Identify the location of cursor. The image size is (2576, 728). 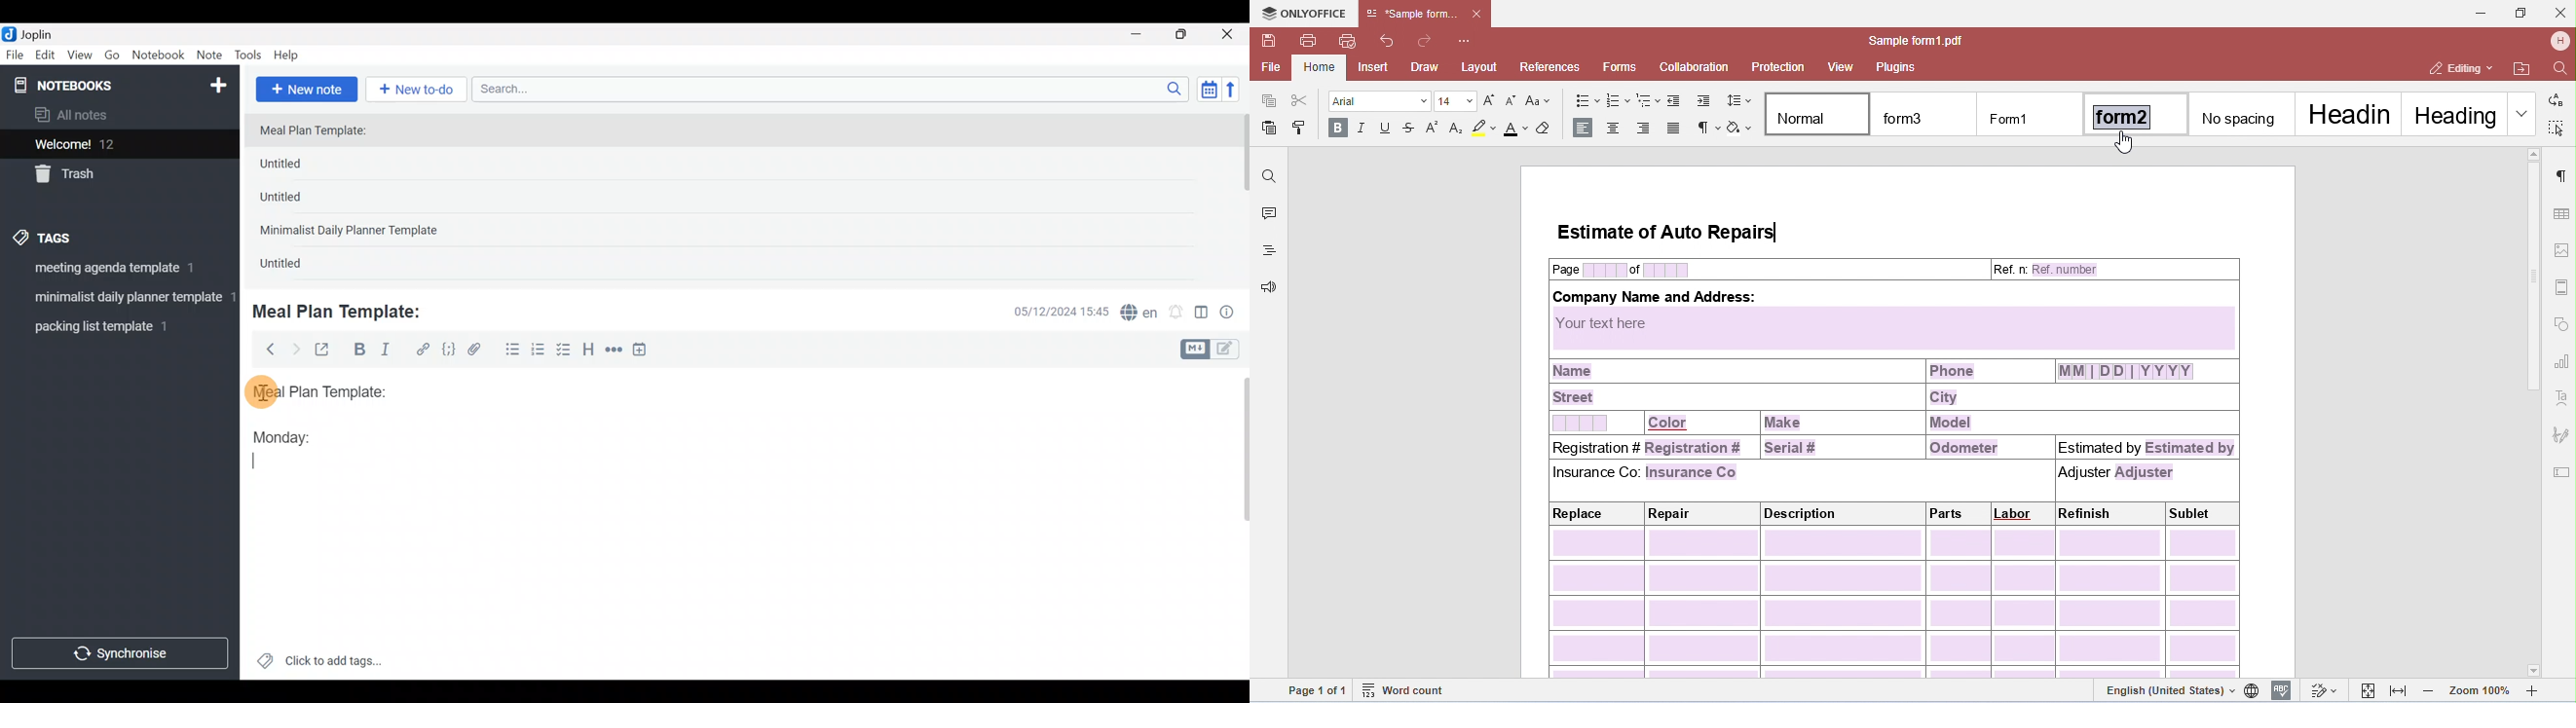
(260, 391).